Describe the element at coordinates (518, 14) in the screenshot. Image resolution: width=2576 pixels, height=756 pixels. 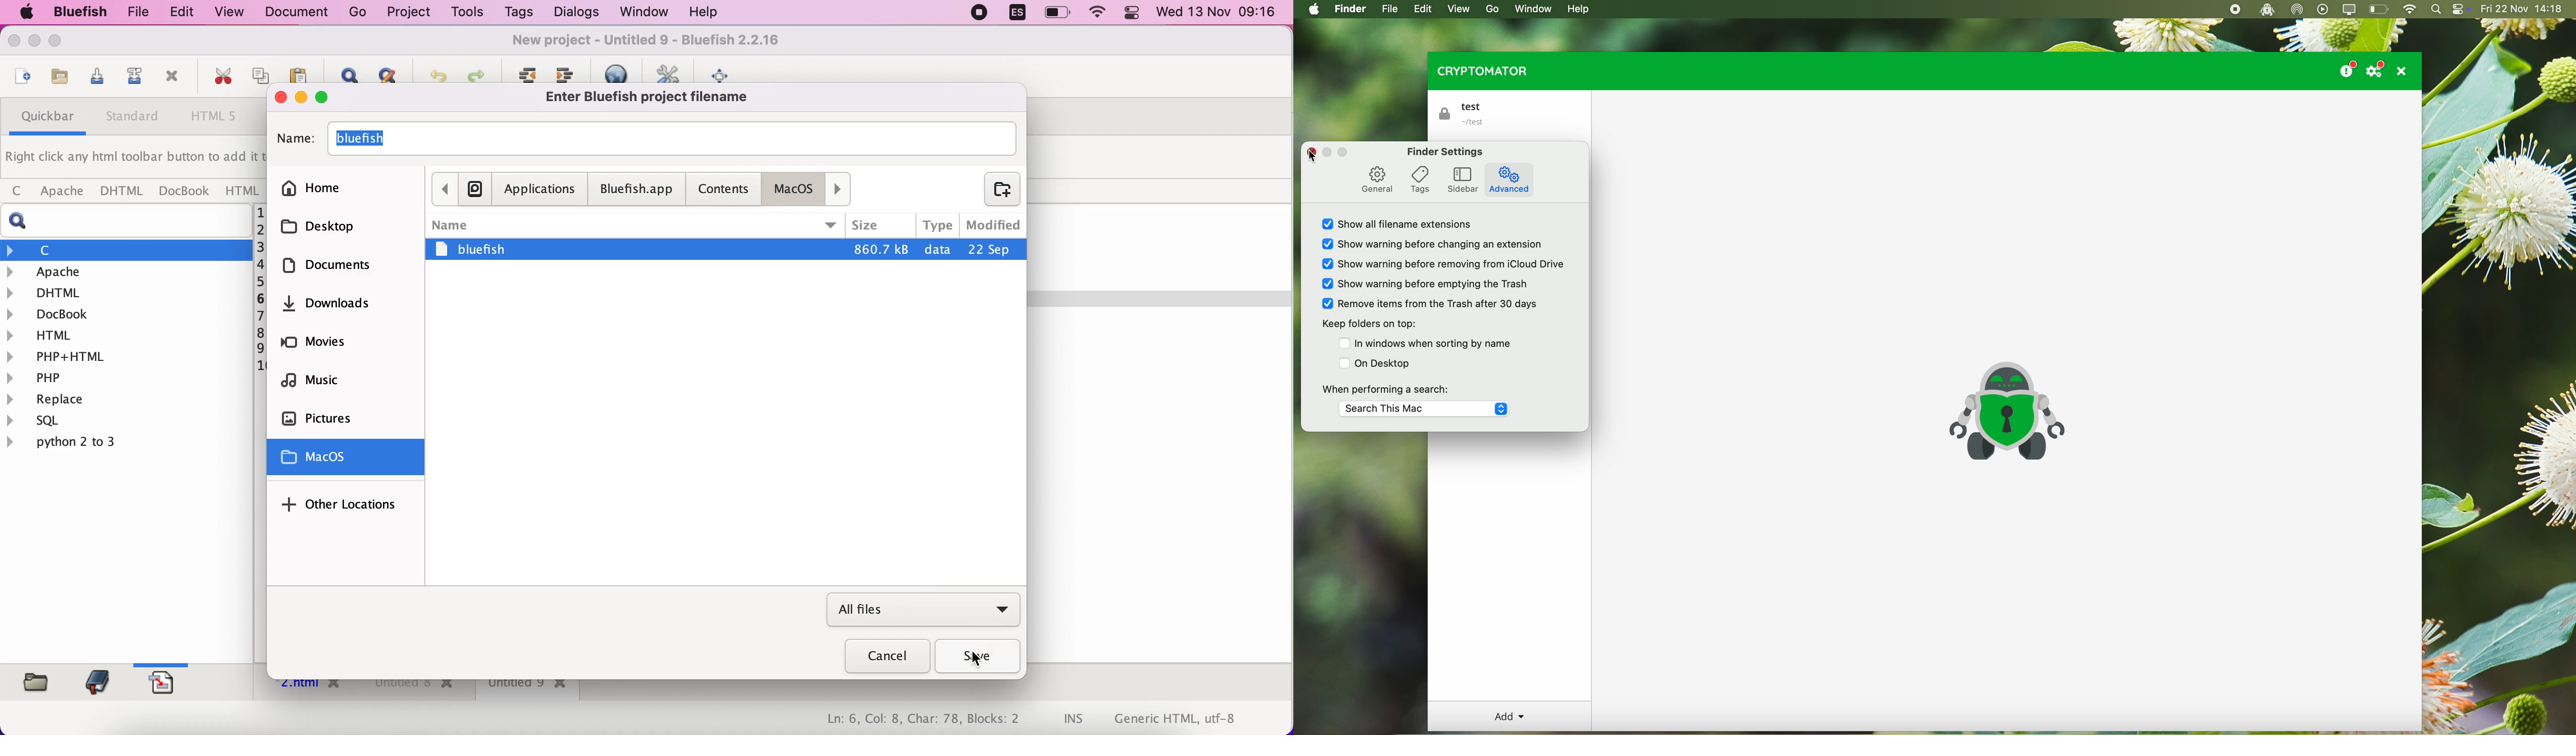
I see `tags` at that location.